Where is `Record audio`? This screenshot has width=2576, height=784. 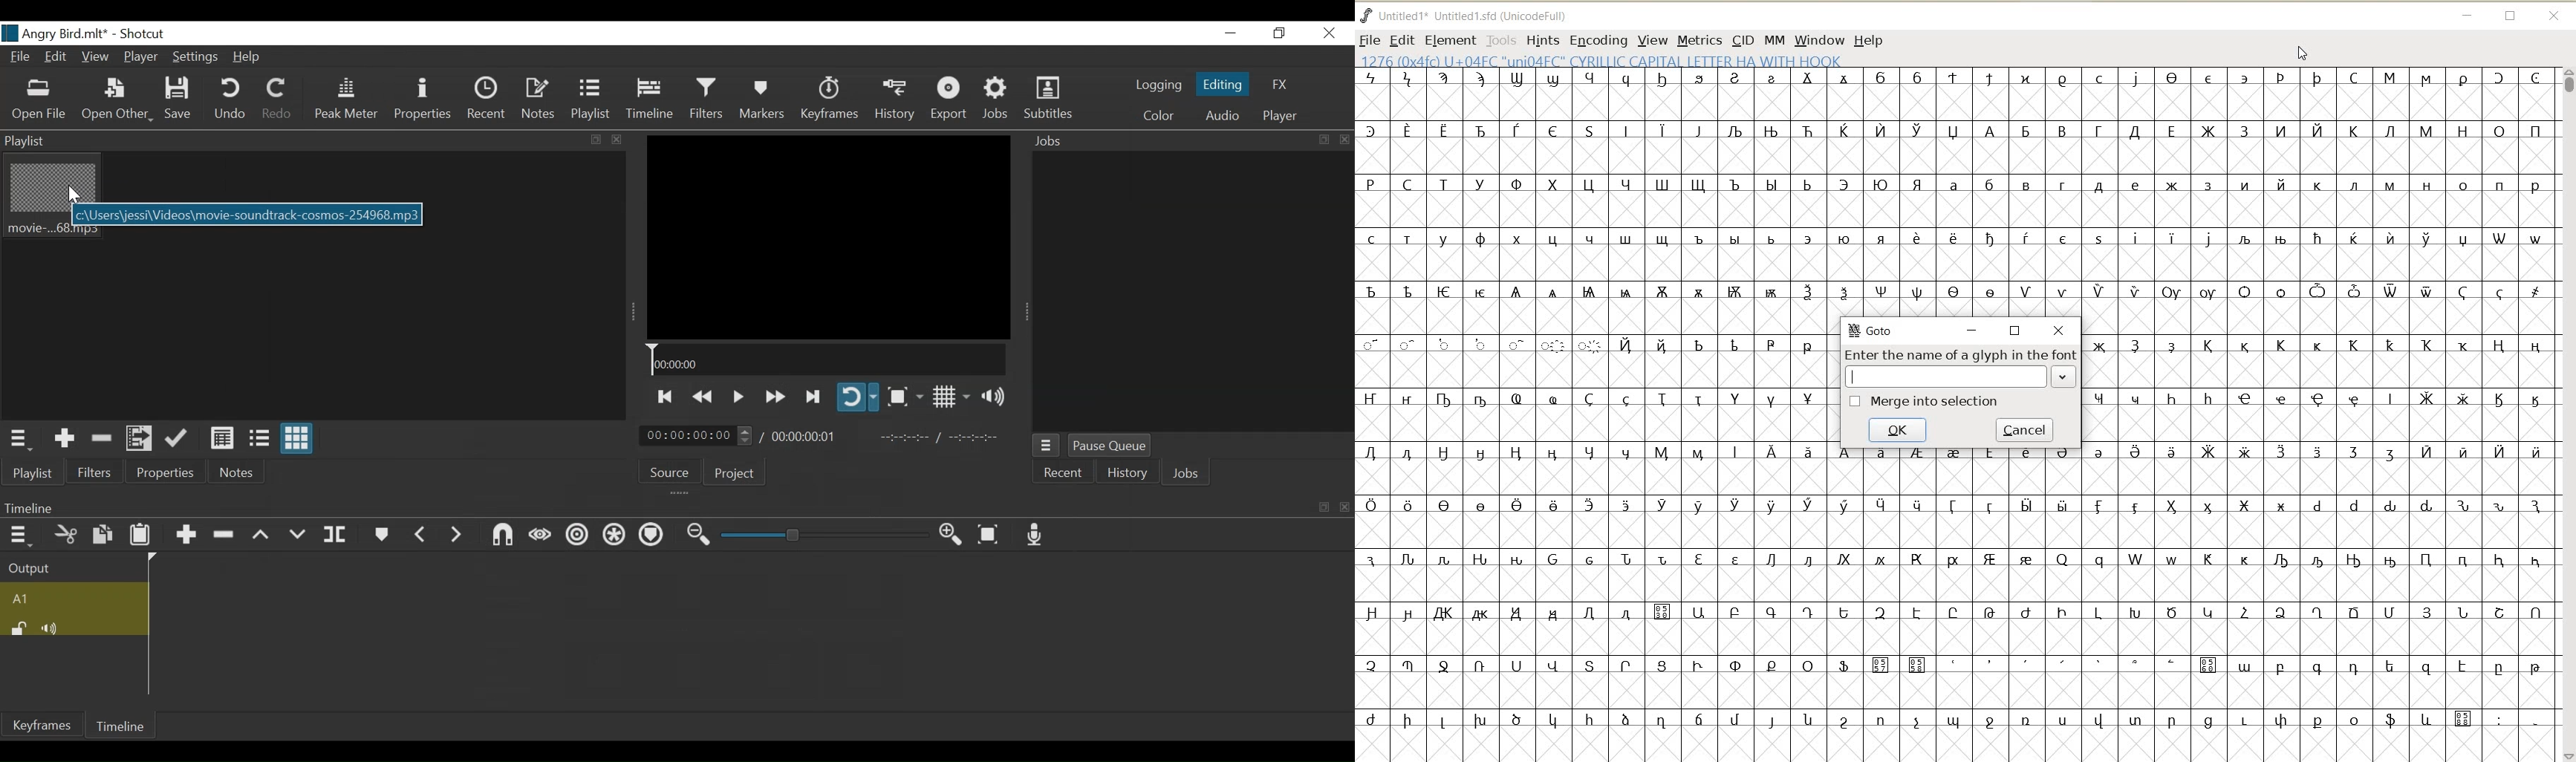
Record audio is located at coordinates (1037, 536).